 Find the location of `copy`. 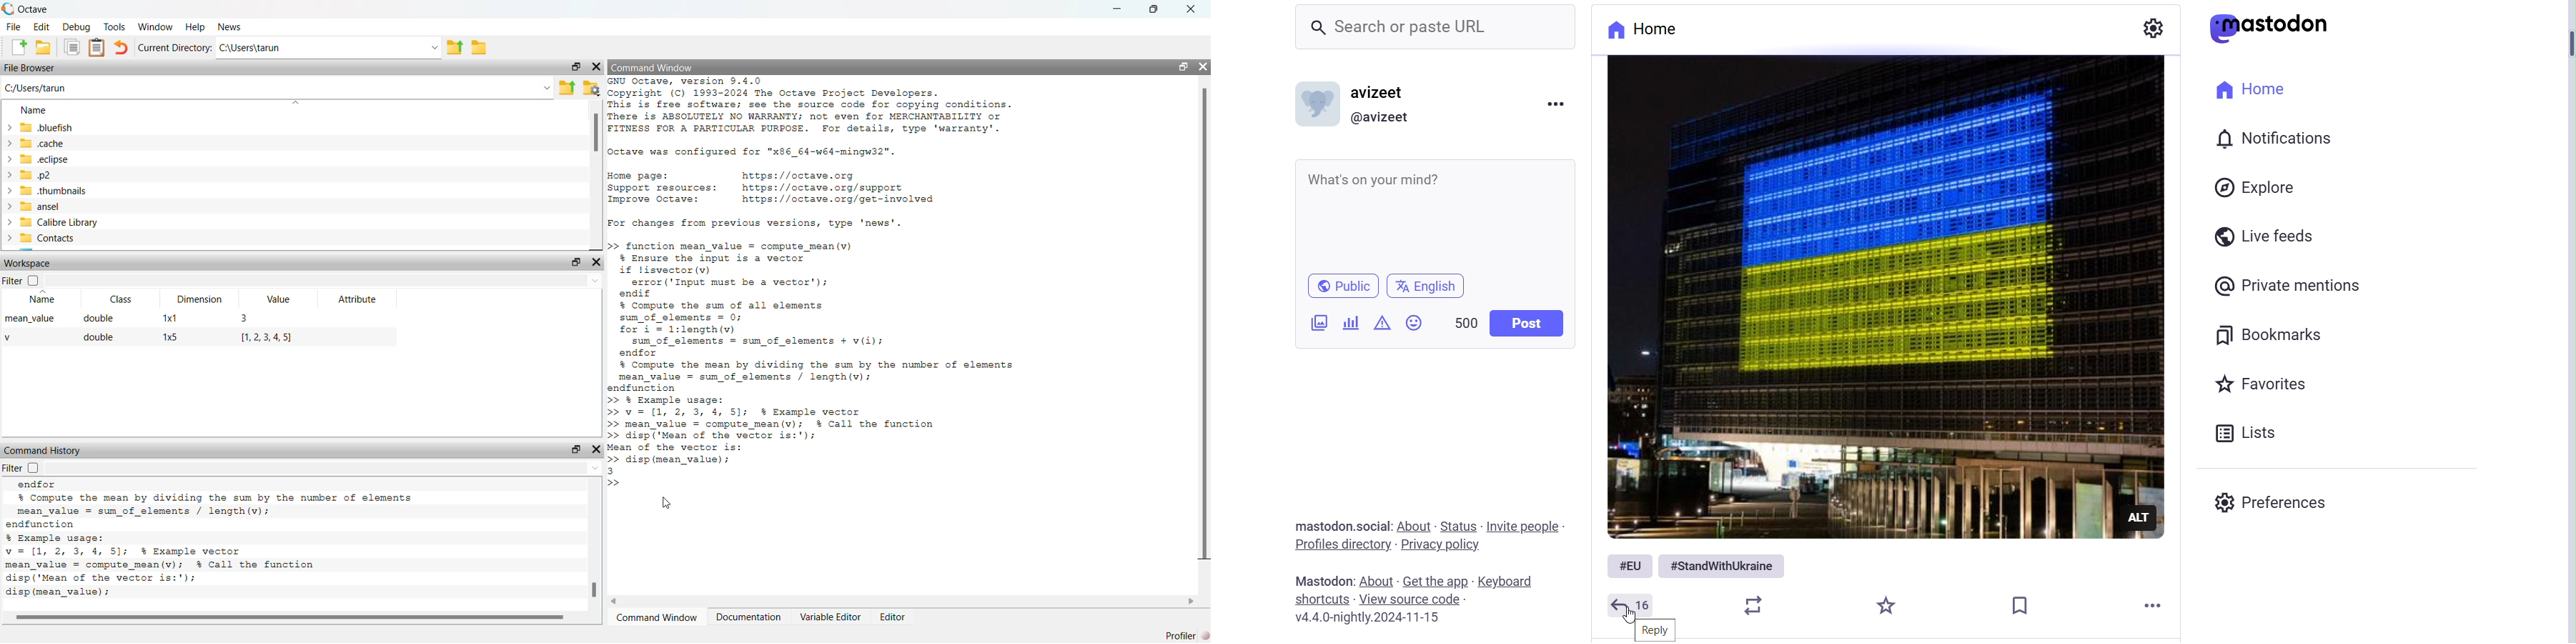

copy is located at coordinates (72, 47).